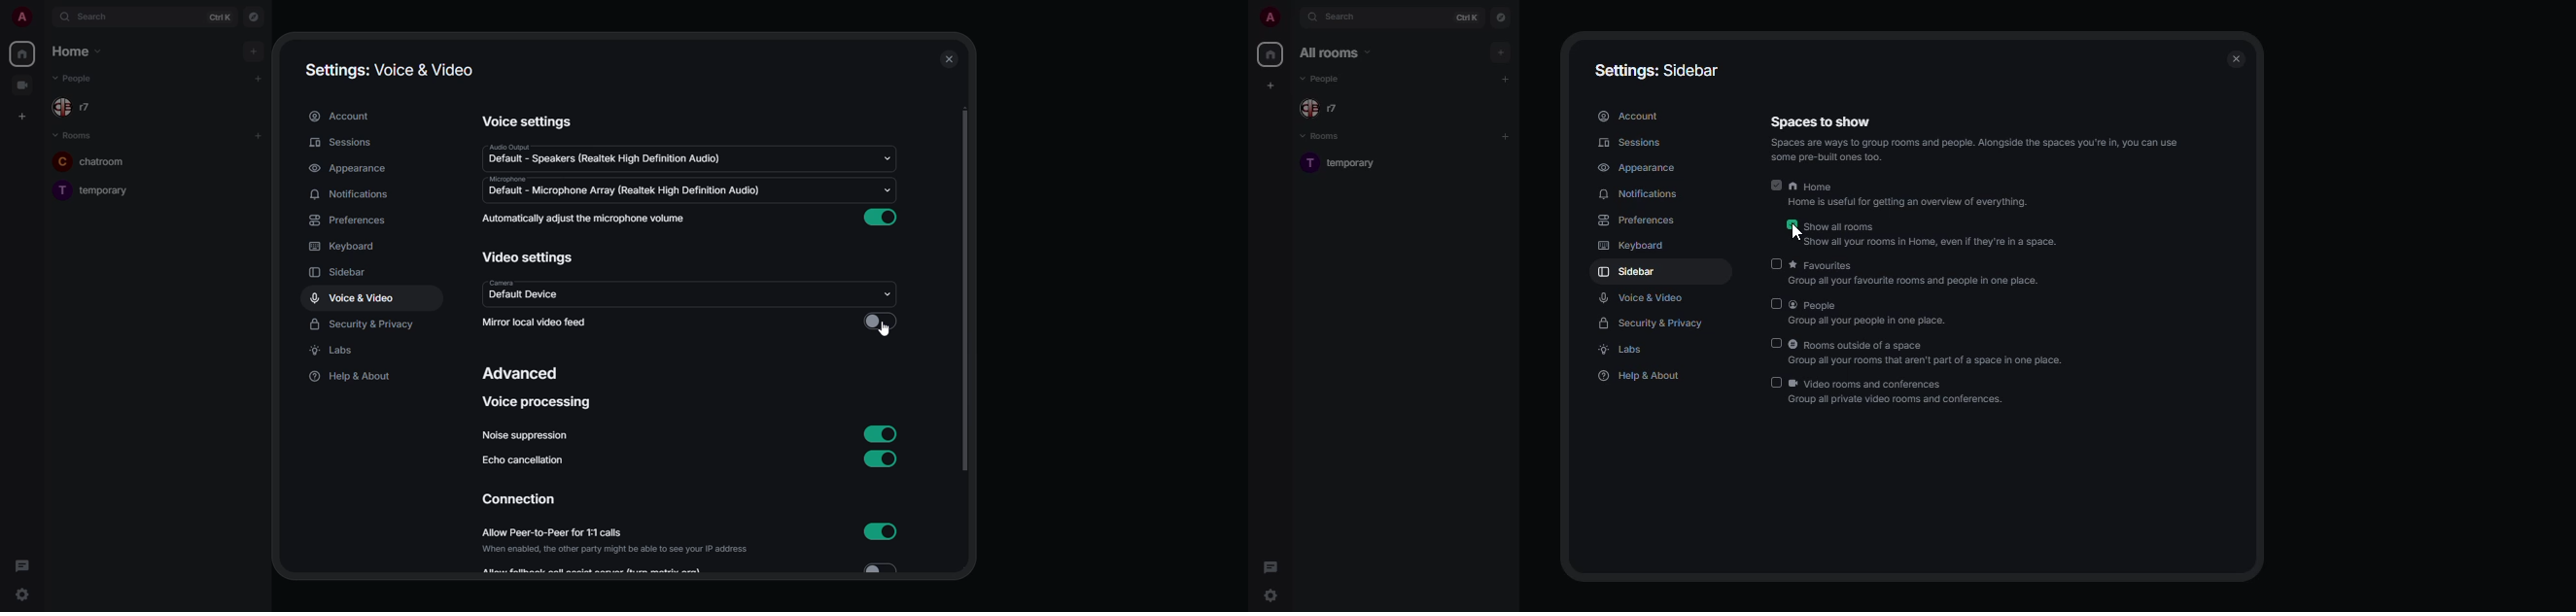 The image size is (2576, 616). Describe the element at coordinates (365, 325) in the screenshot. I see `security & privacy` at that location.